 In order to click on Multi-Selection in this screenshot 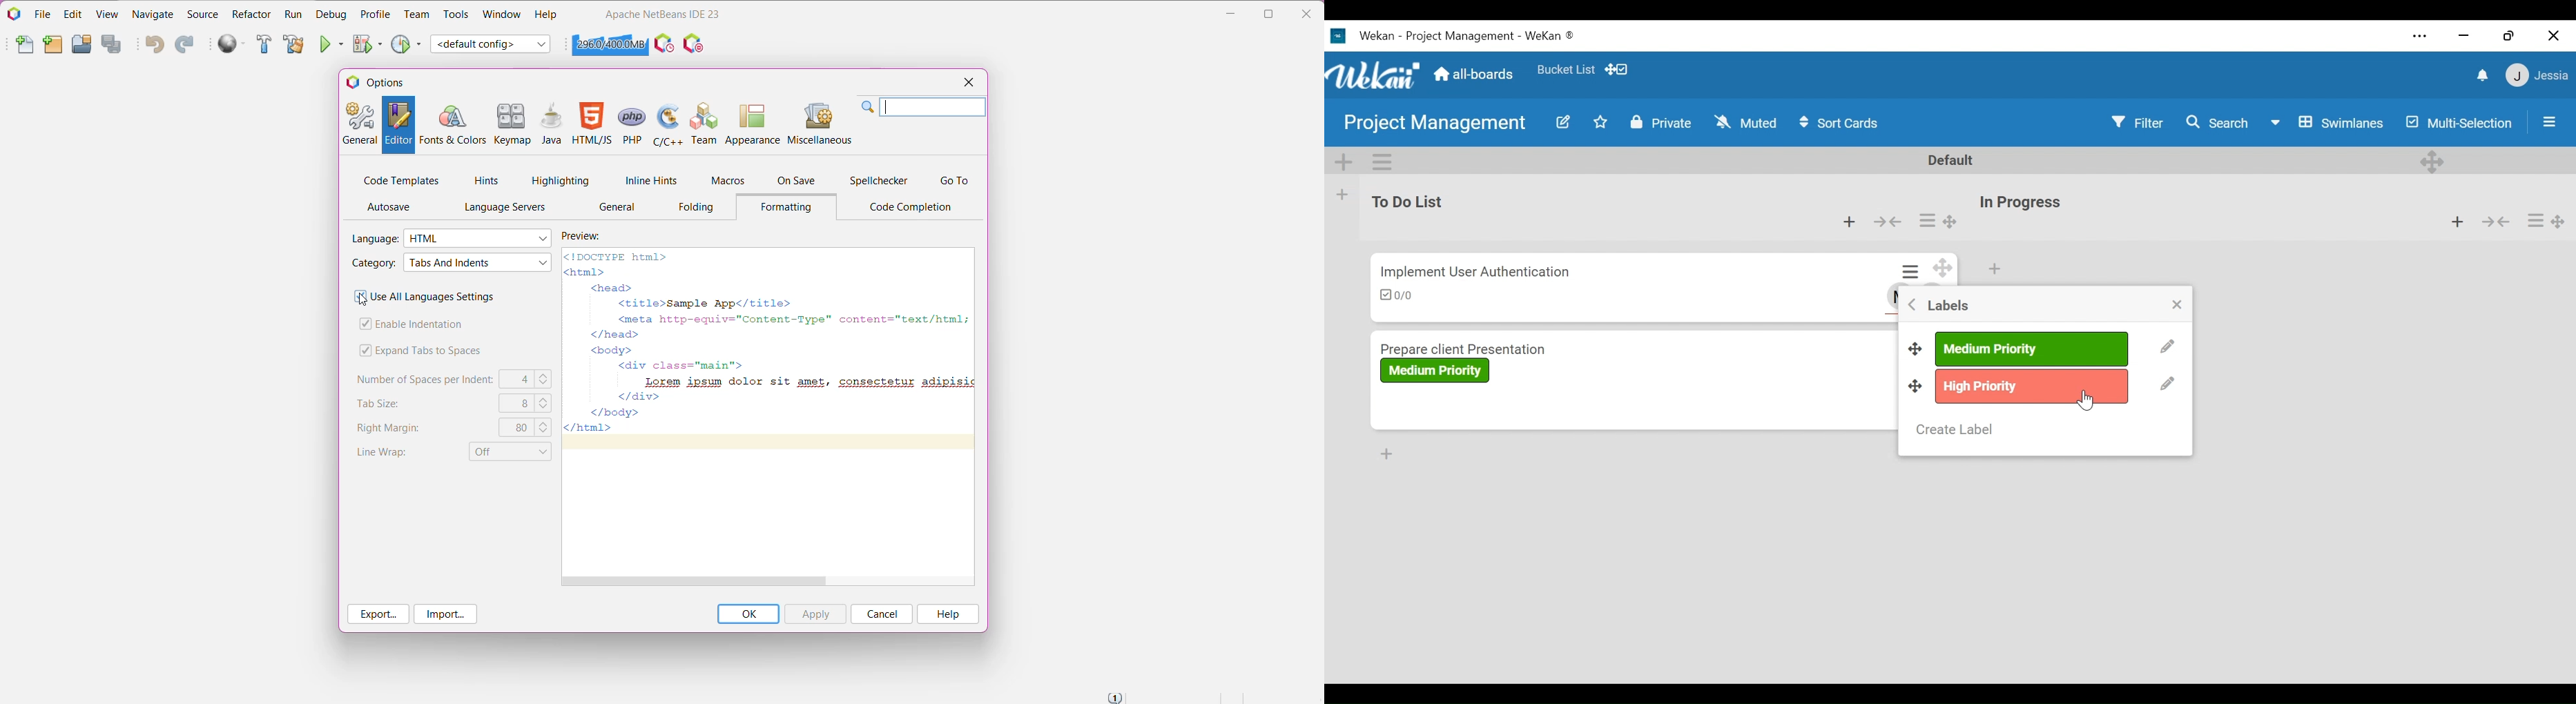, I will do `click(2457, 122)`.